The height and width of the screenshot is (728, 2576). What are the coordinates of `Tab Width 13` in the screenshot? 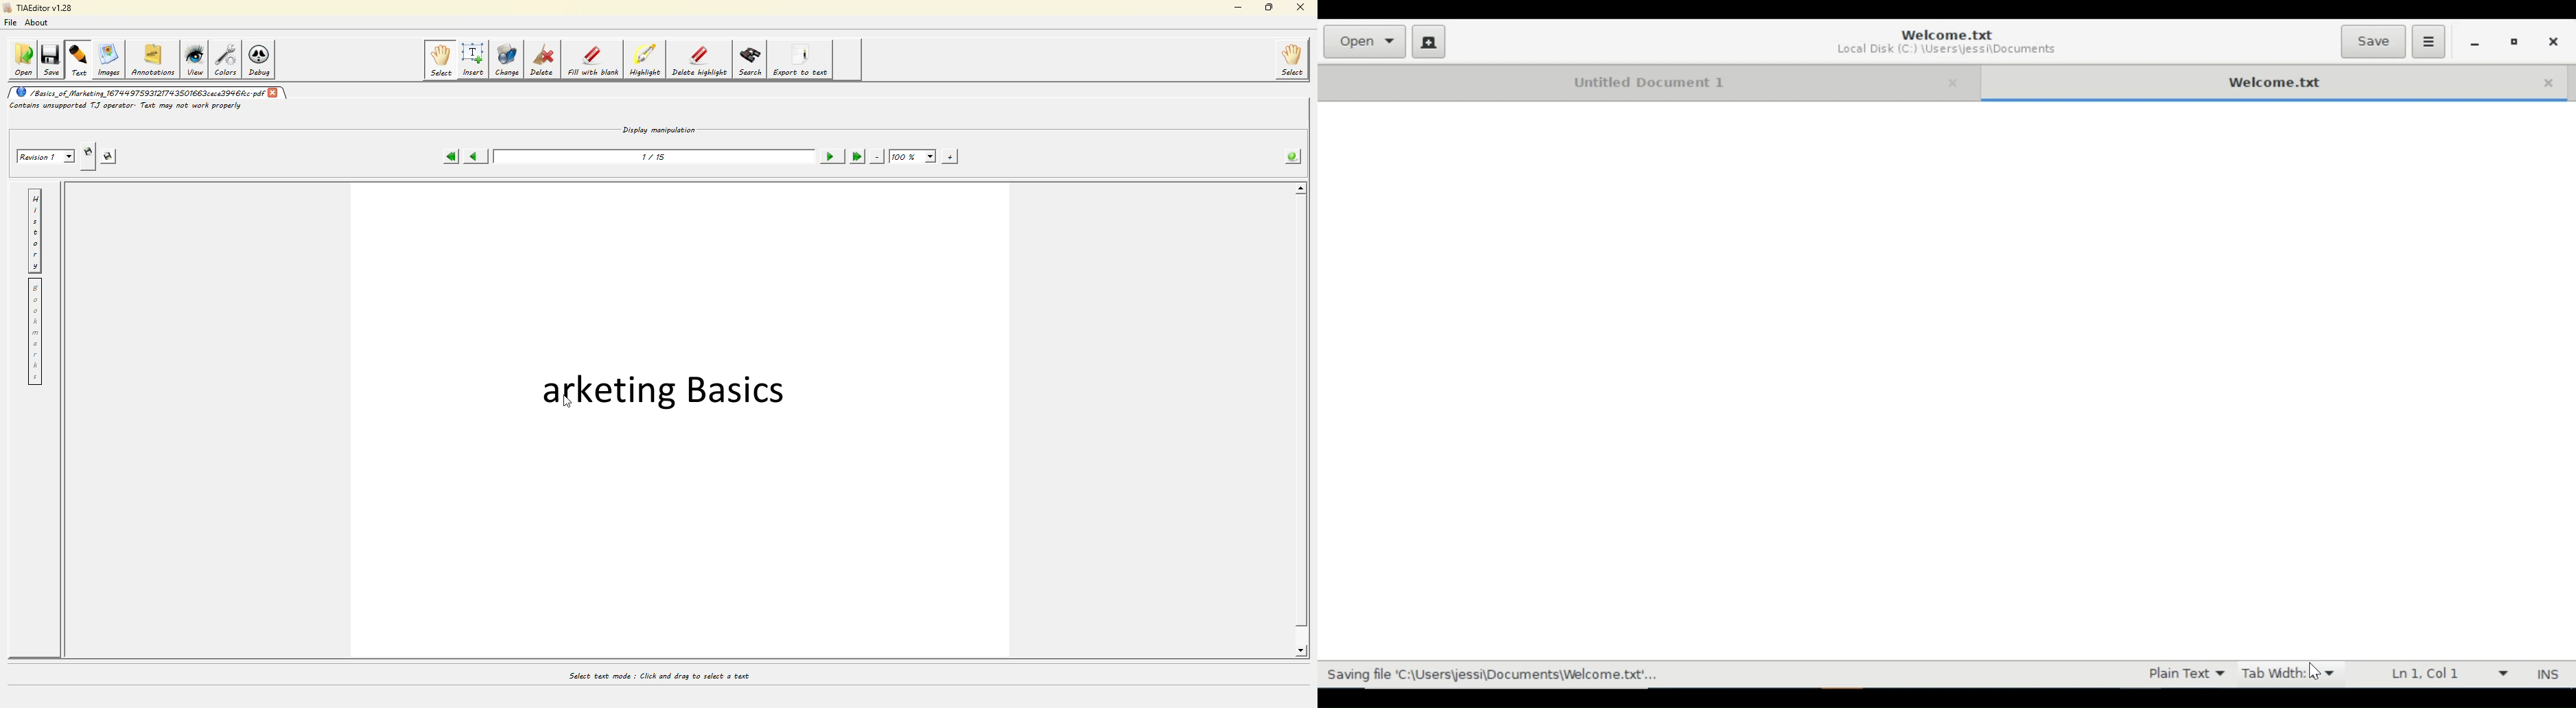 It's located at (2291, 673).